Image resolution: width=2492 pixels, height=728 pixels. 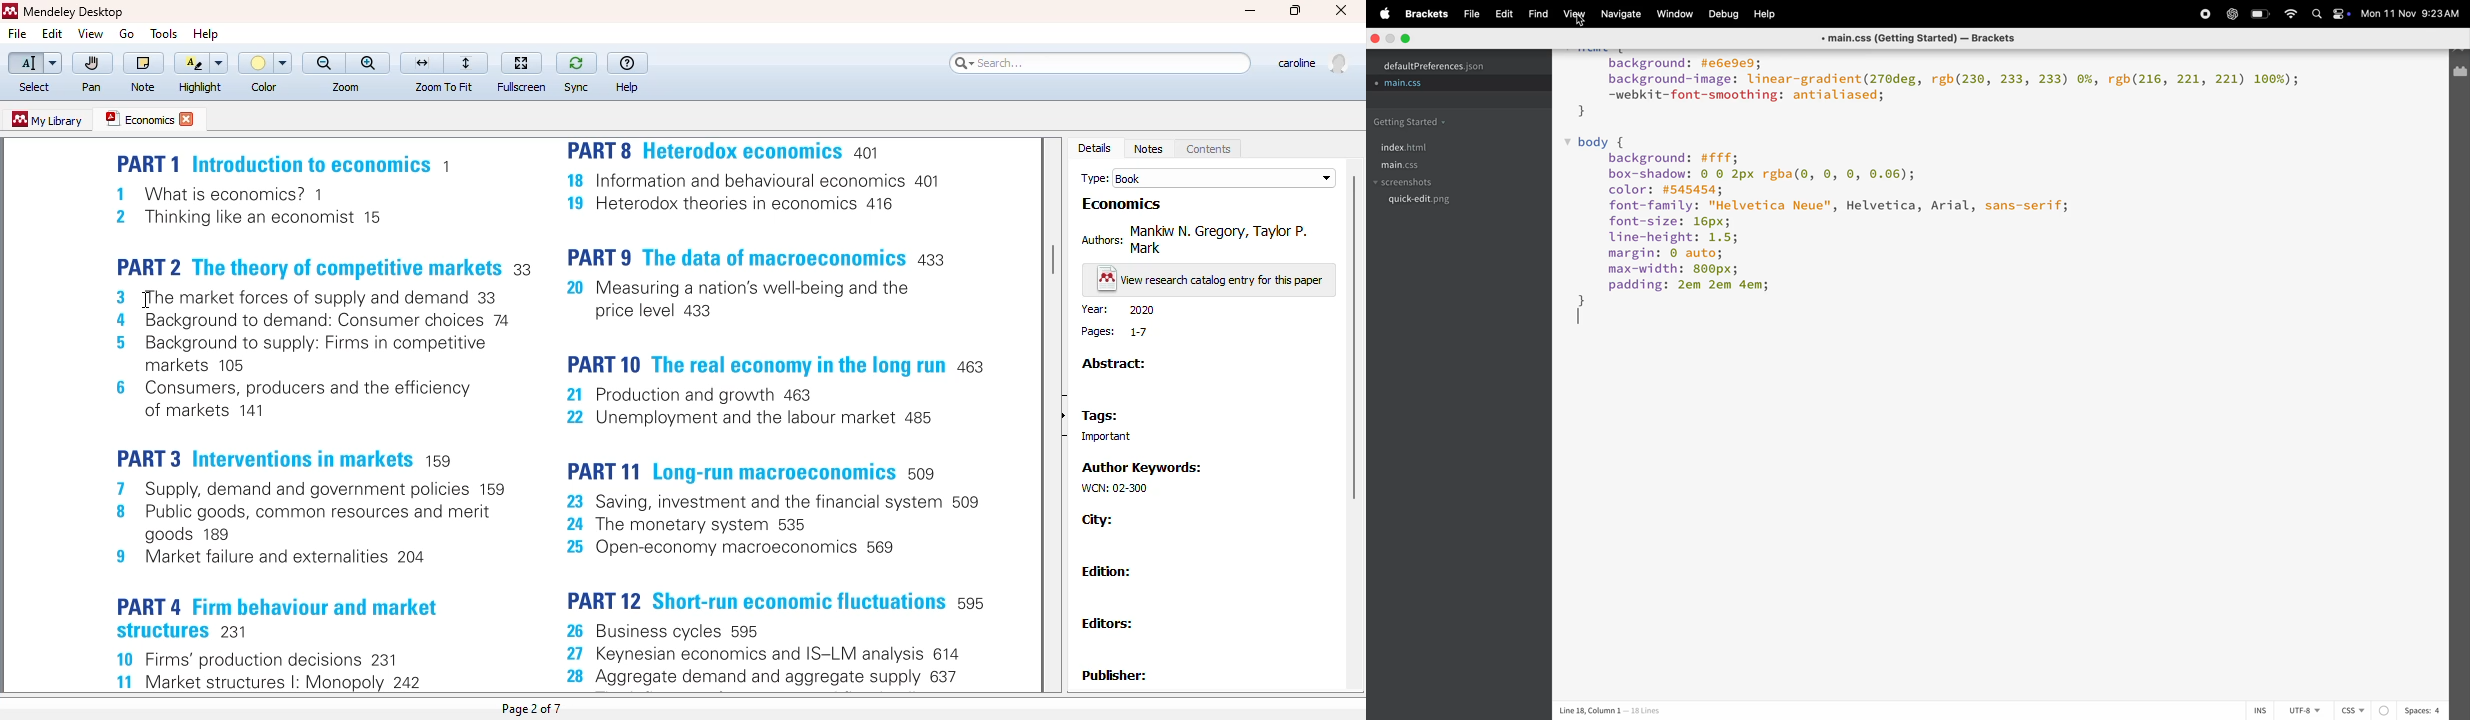 What do you see at coordinates (1407, 183) in the screenshot?
I see `screenshots` at bounding box center [1407, 183].